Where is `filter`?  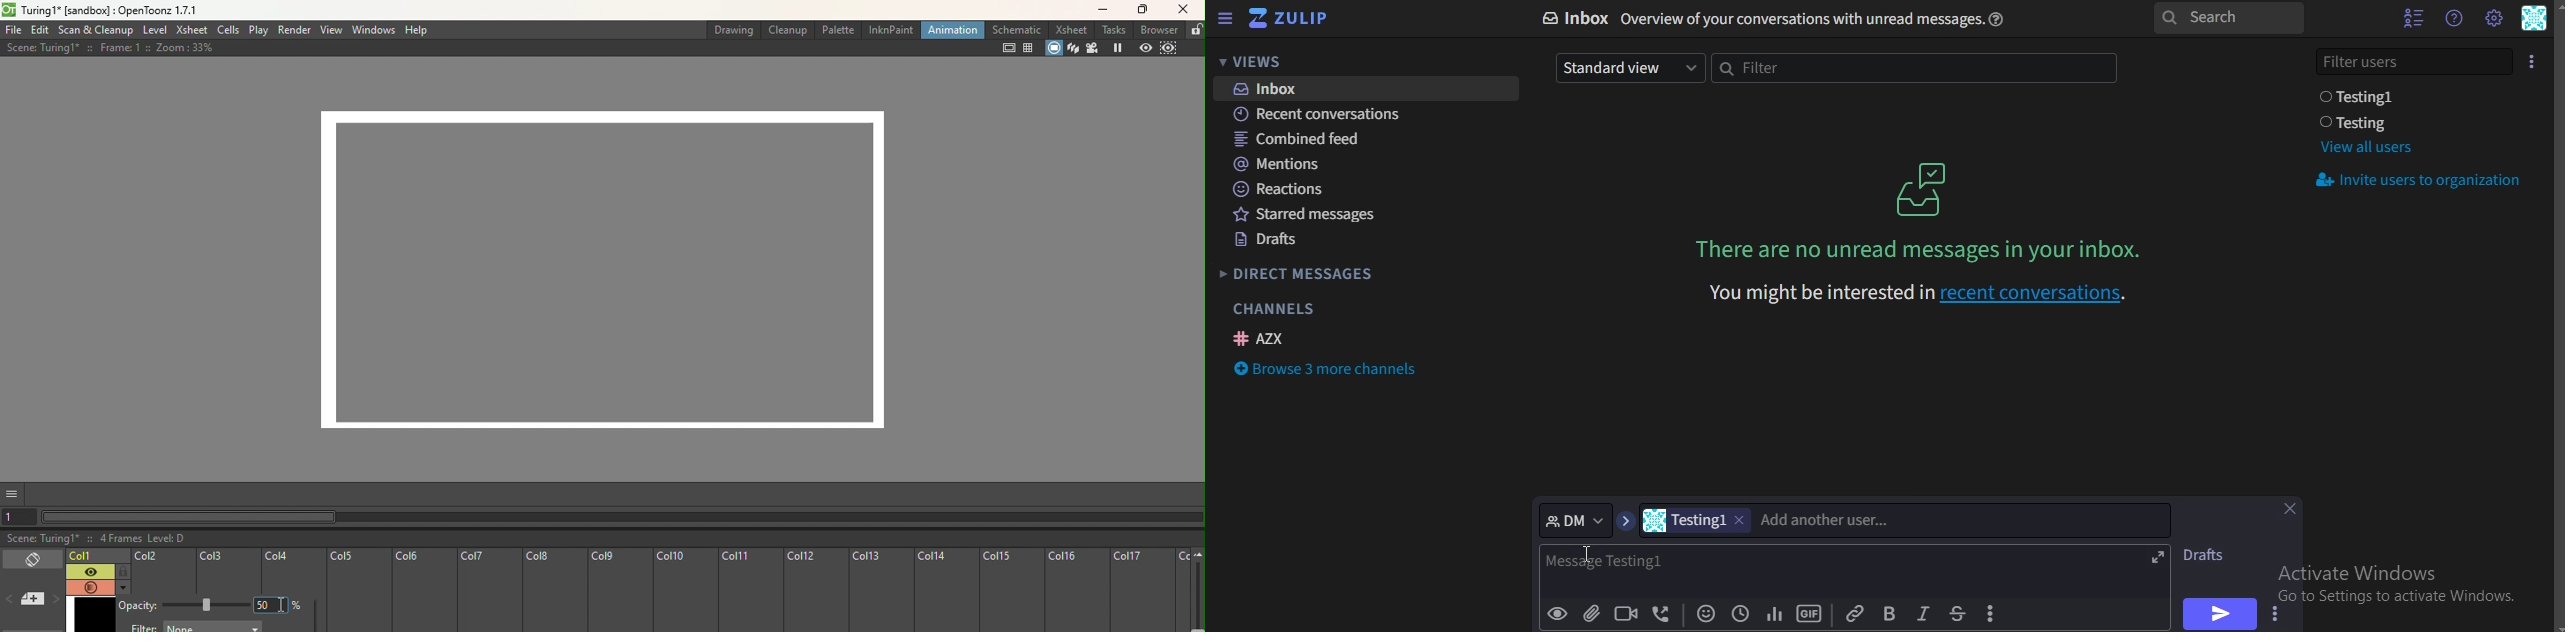
filter is located at coordinates (1911, 69).